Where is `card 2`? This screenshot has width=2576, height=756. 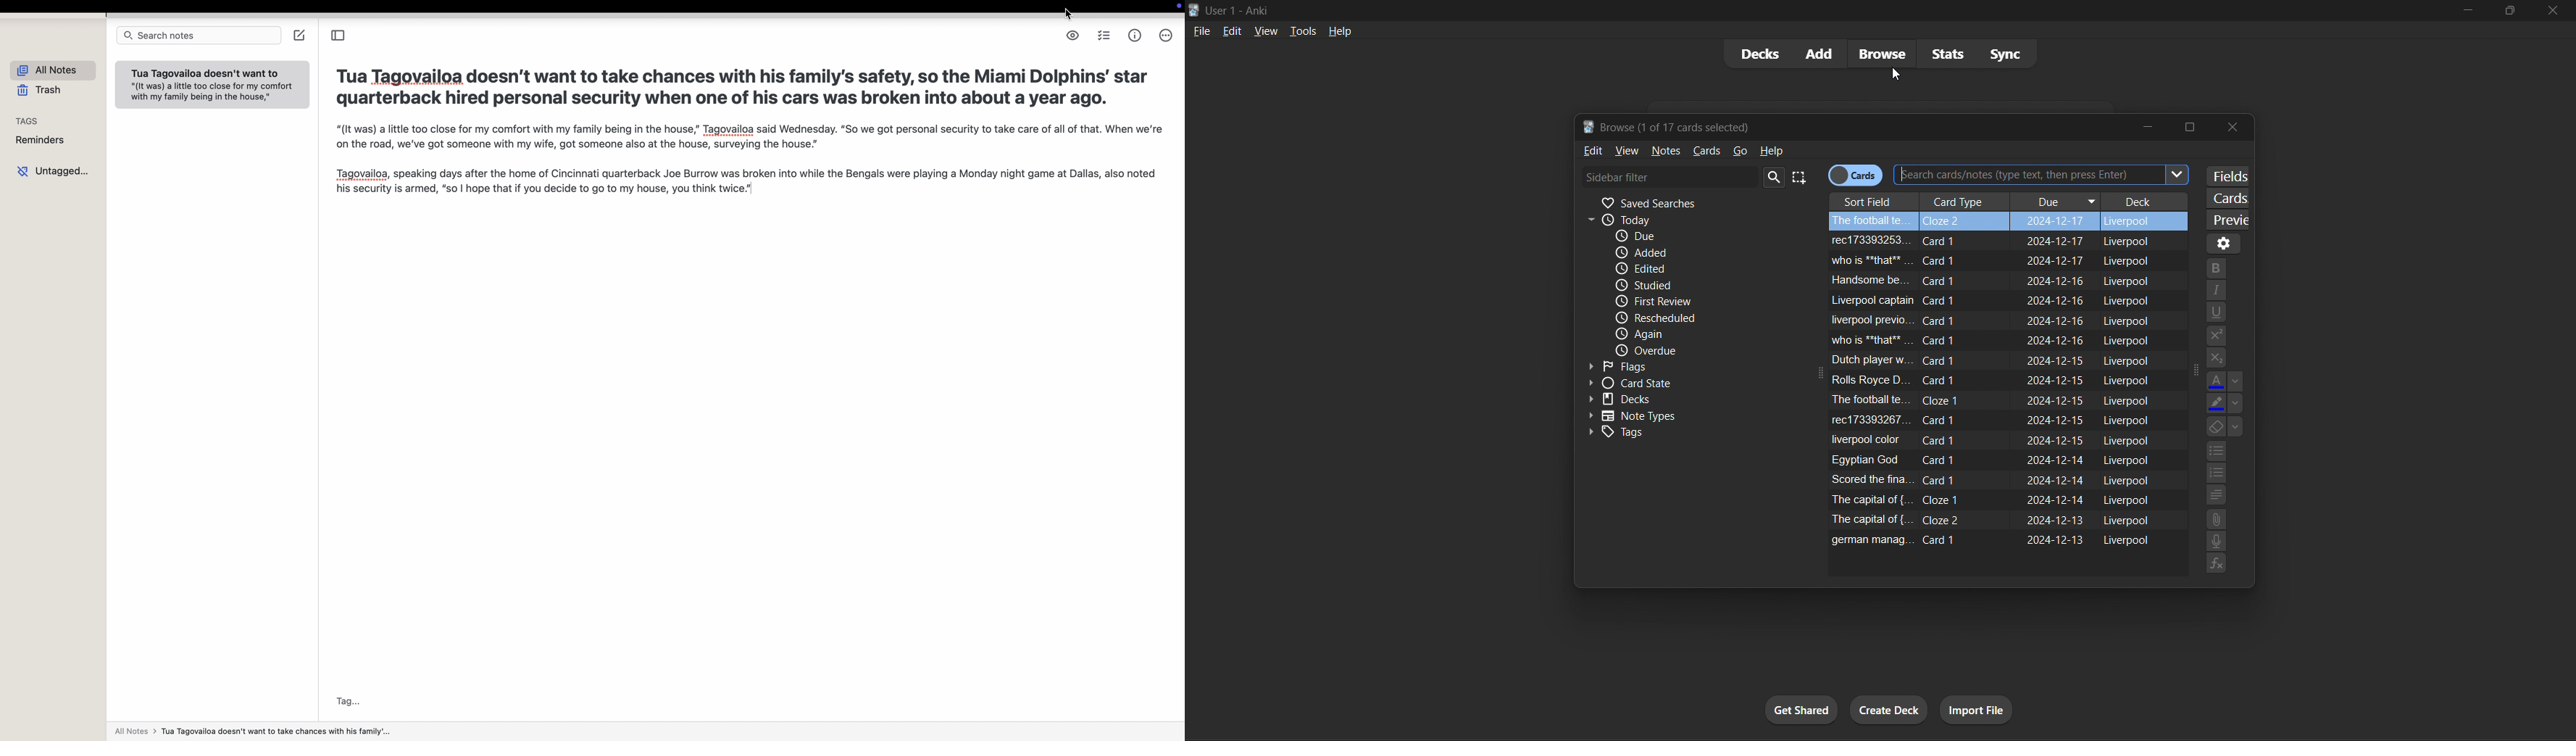
card 2 is located at coordinates (1965, 221).